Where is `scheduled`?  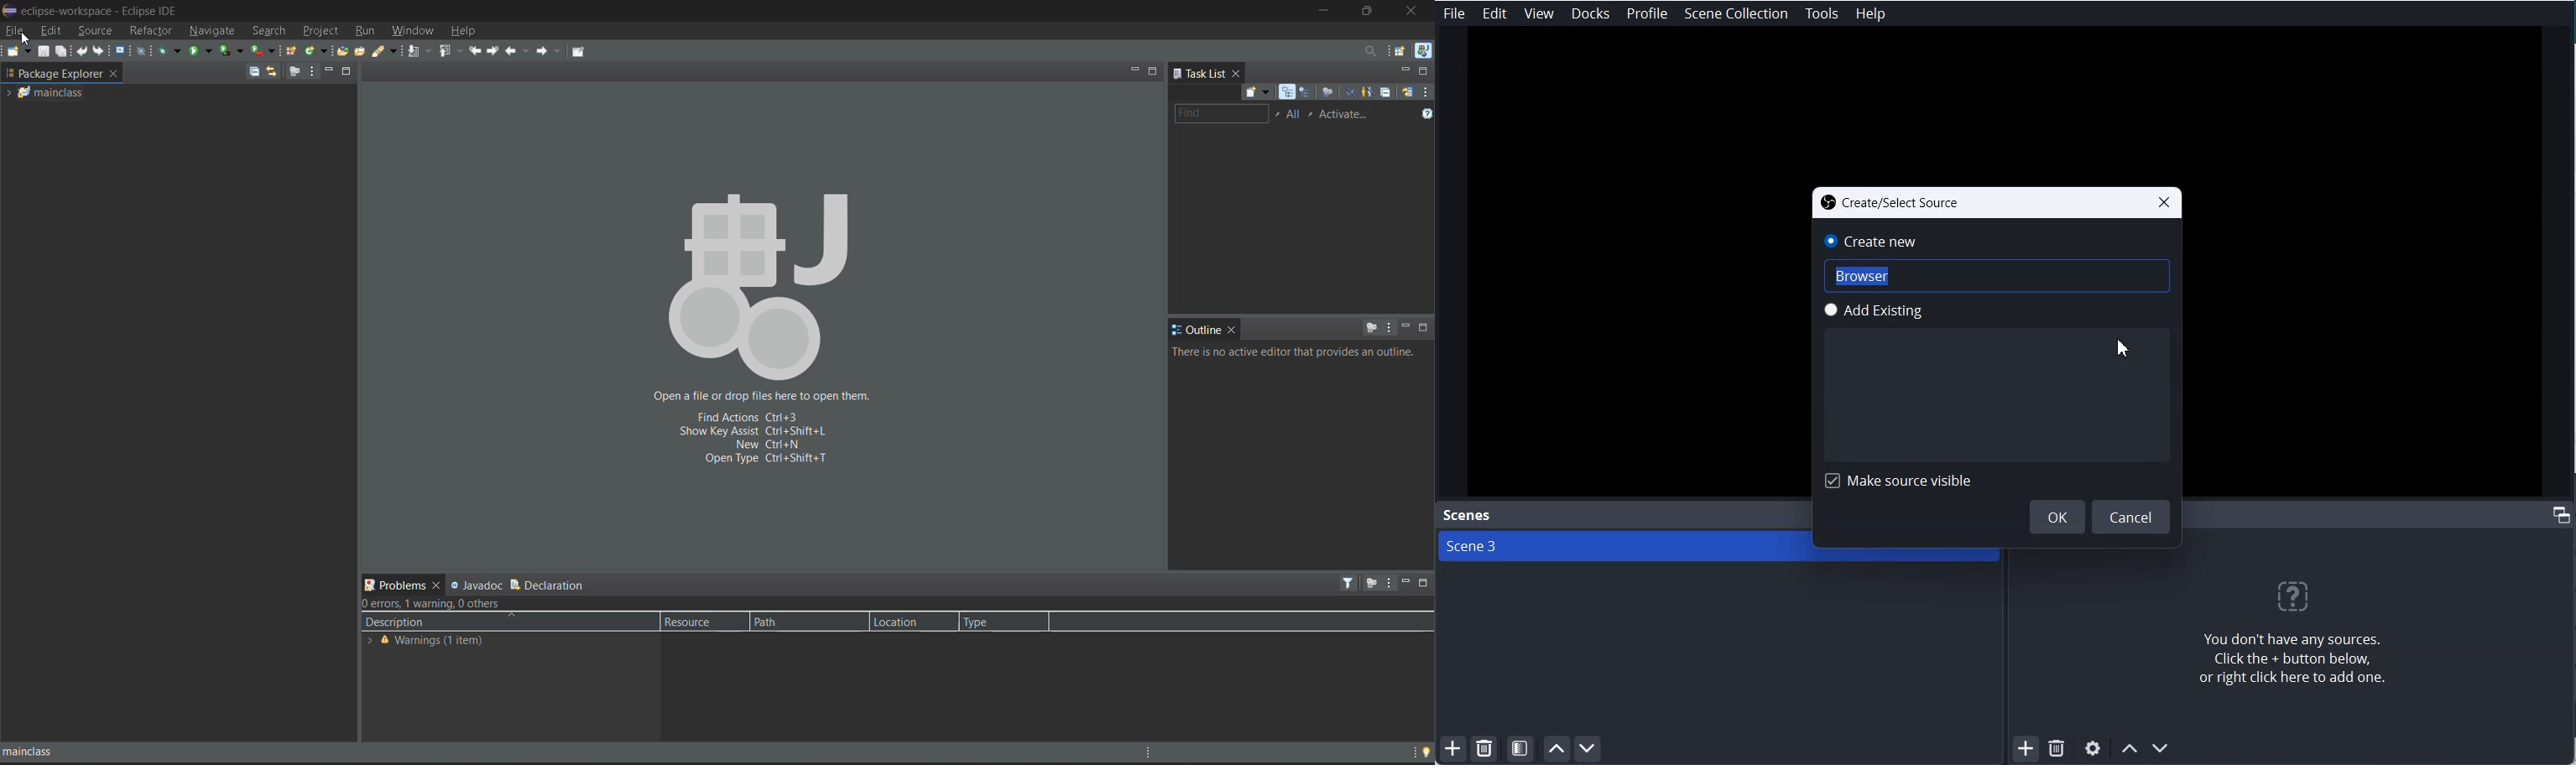
scheduled is located at coordinates (1306, 92).